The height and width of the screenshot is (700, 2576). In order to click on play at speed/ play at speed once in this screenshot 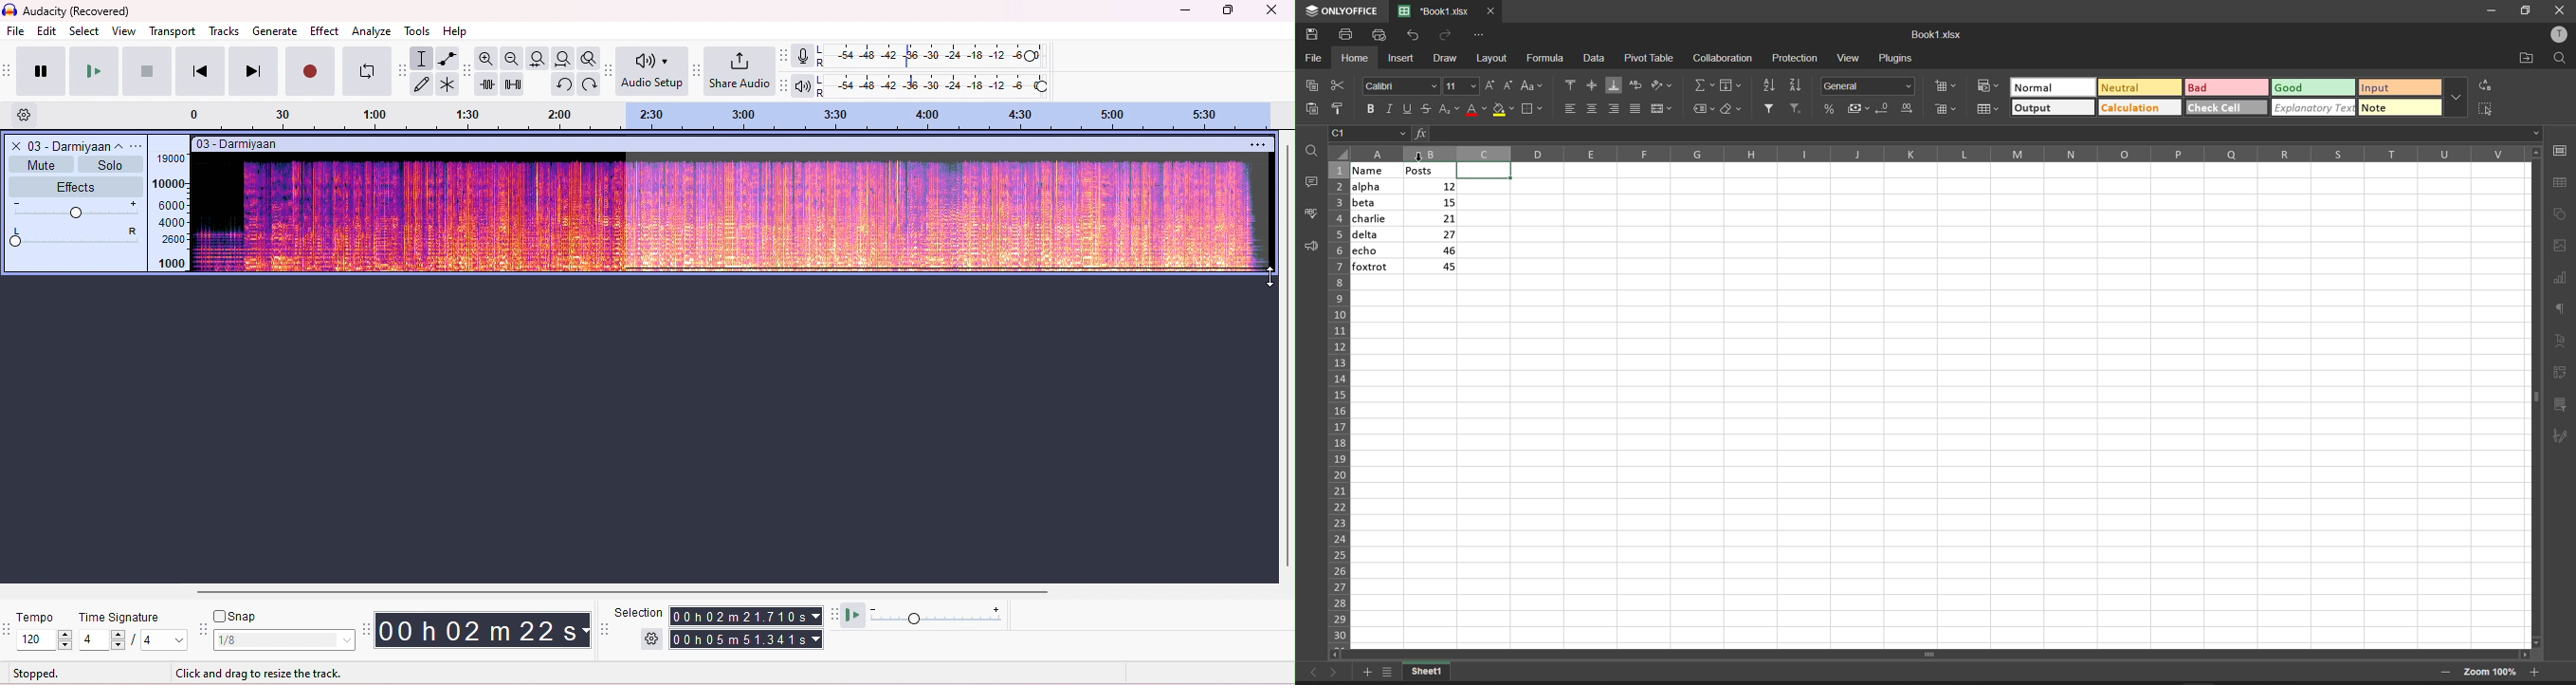, I will do `click(855, 616)`.